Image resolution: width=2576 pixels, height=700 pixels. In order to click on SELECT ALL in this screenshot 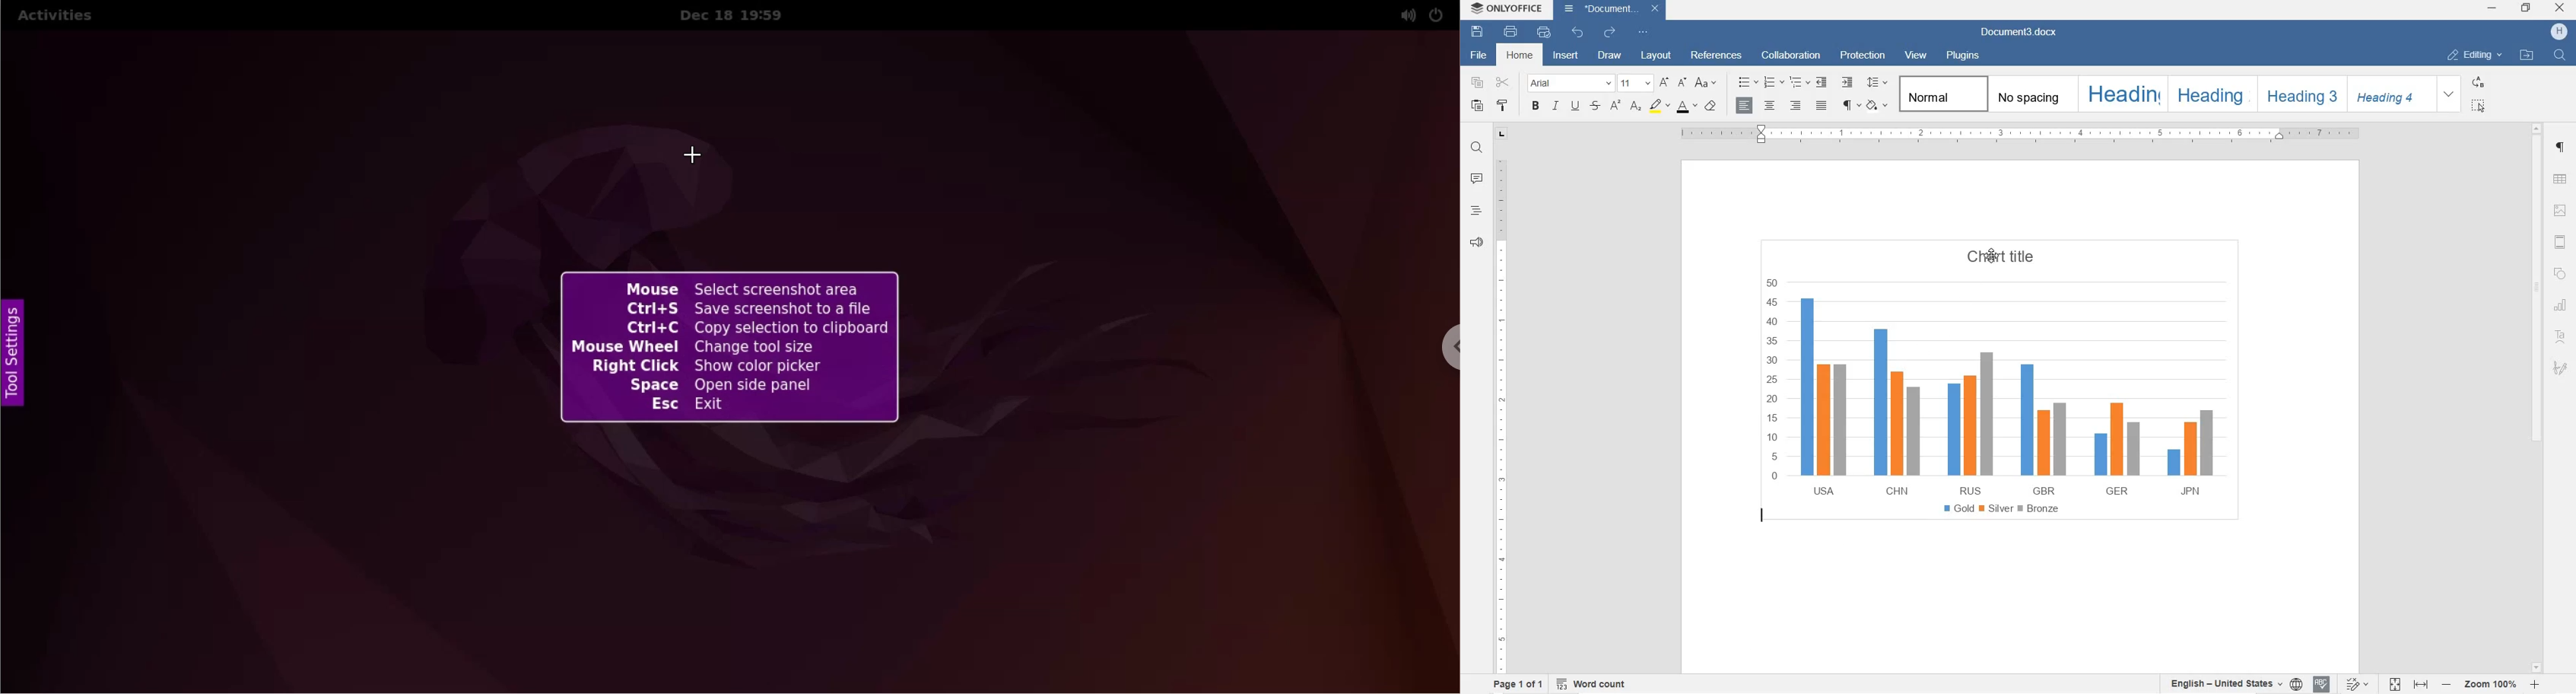, I will do `click(2478, 106)`.